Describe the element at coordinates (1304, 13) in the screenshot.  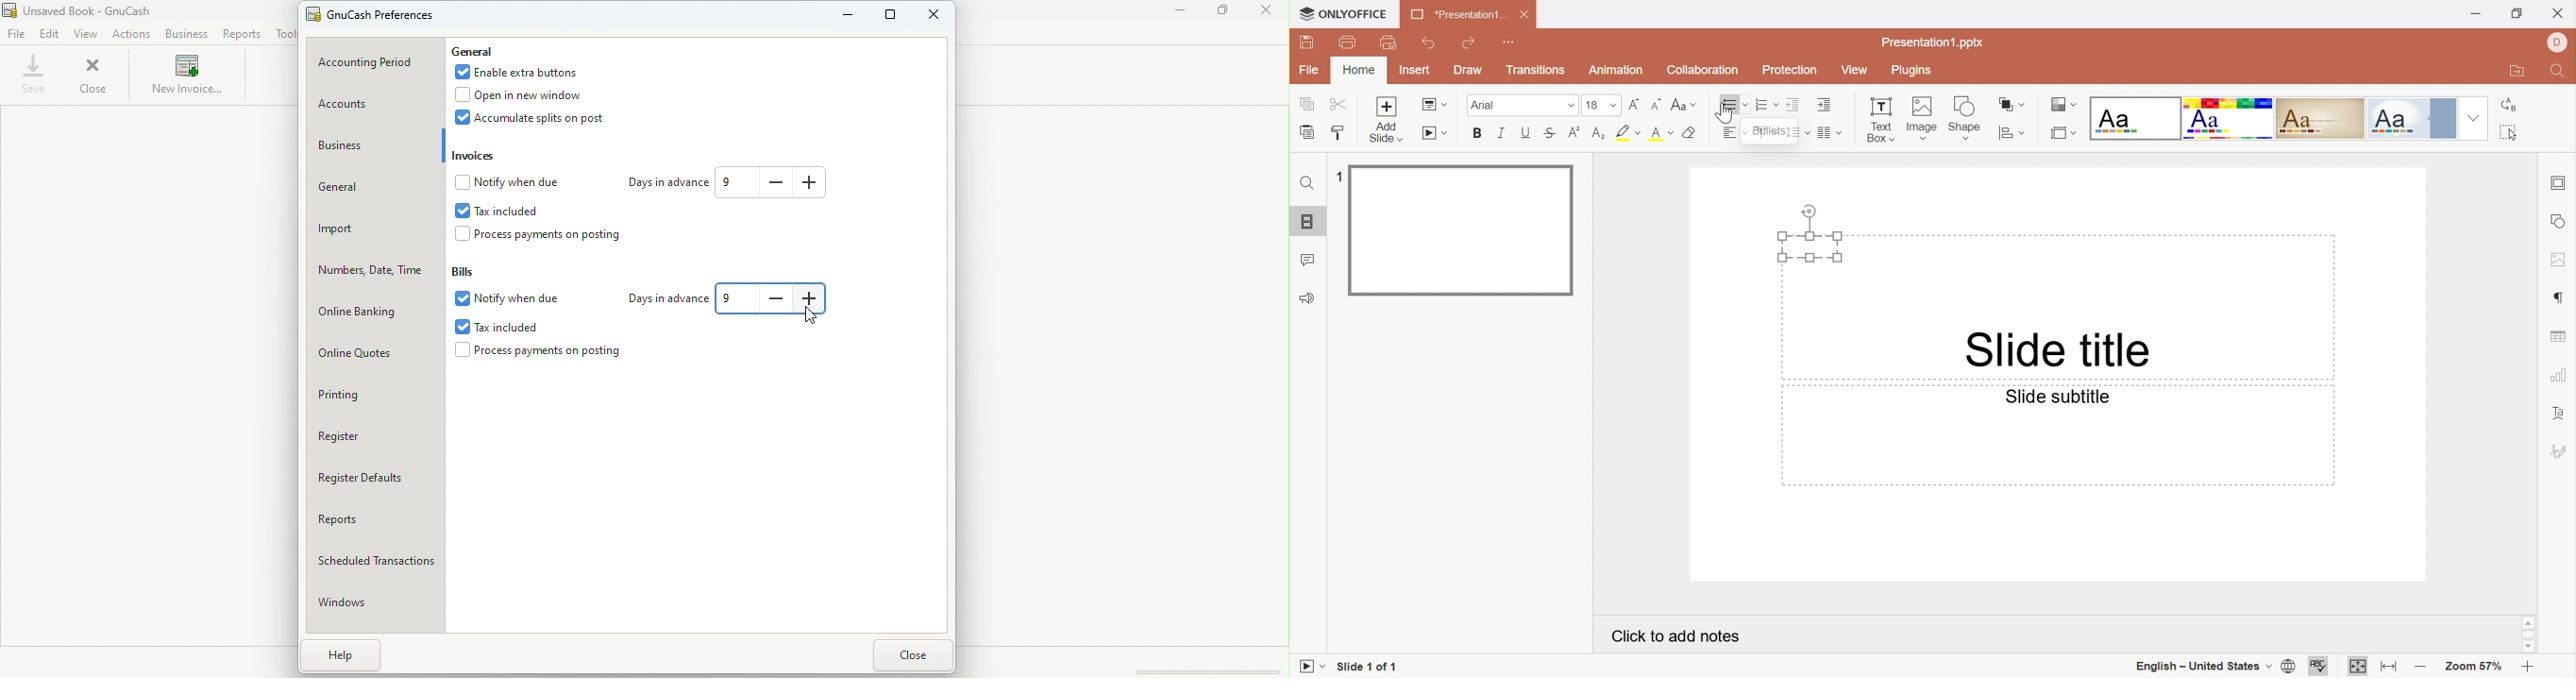
I see `cursor` at that location.